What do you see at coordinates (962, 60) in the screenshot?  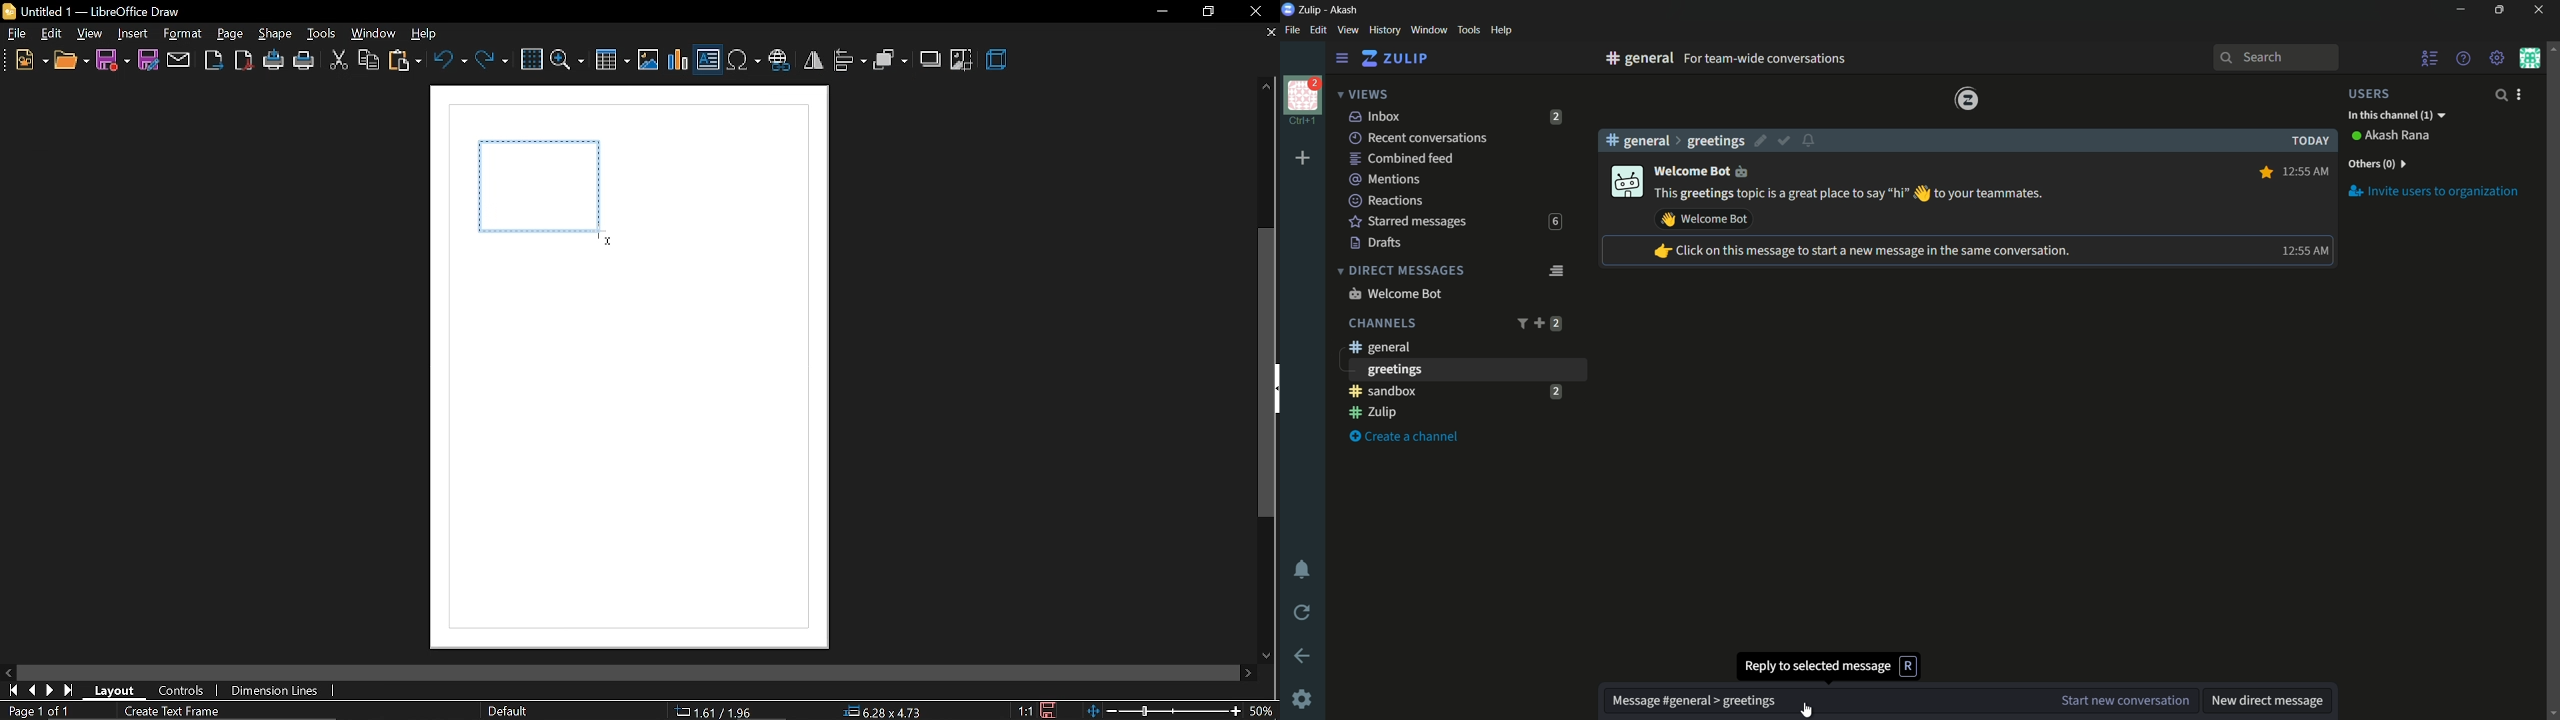 I see `crop` at bounding box center [962, 60].